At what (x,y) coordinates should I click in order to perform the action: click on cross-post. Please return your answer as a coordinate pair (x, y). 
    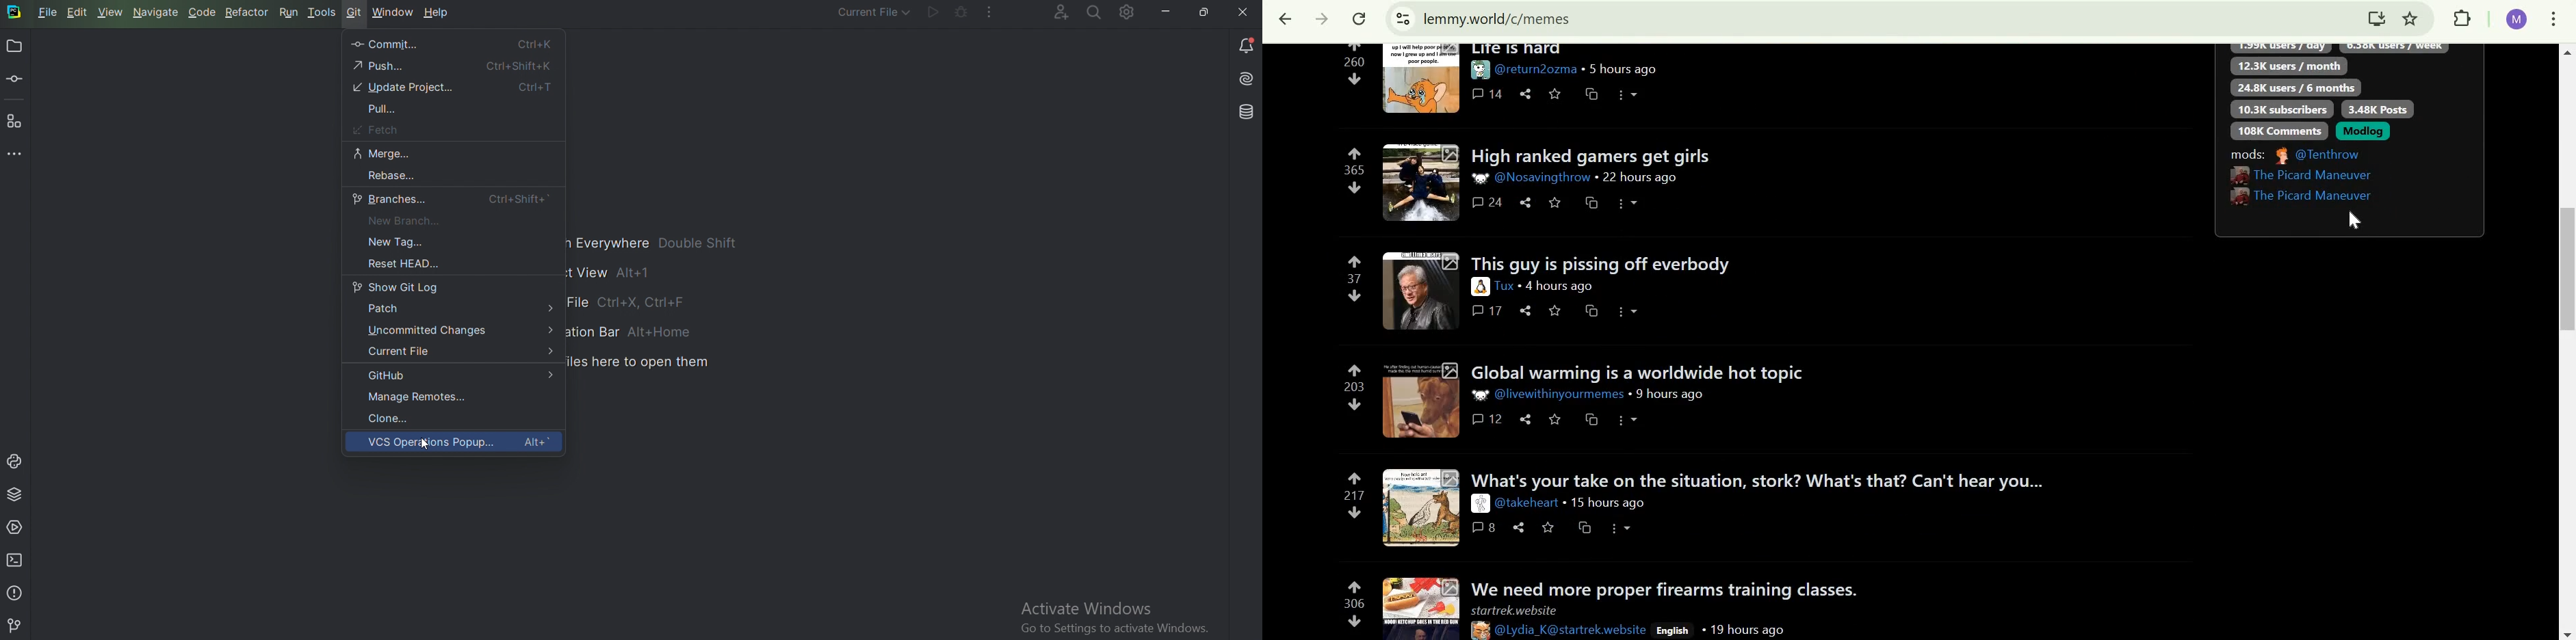
    Looking at the image, I should click on (1593, 93).